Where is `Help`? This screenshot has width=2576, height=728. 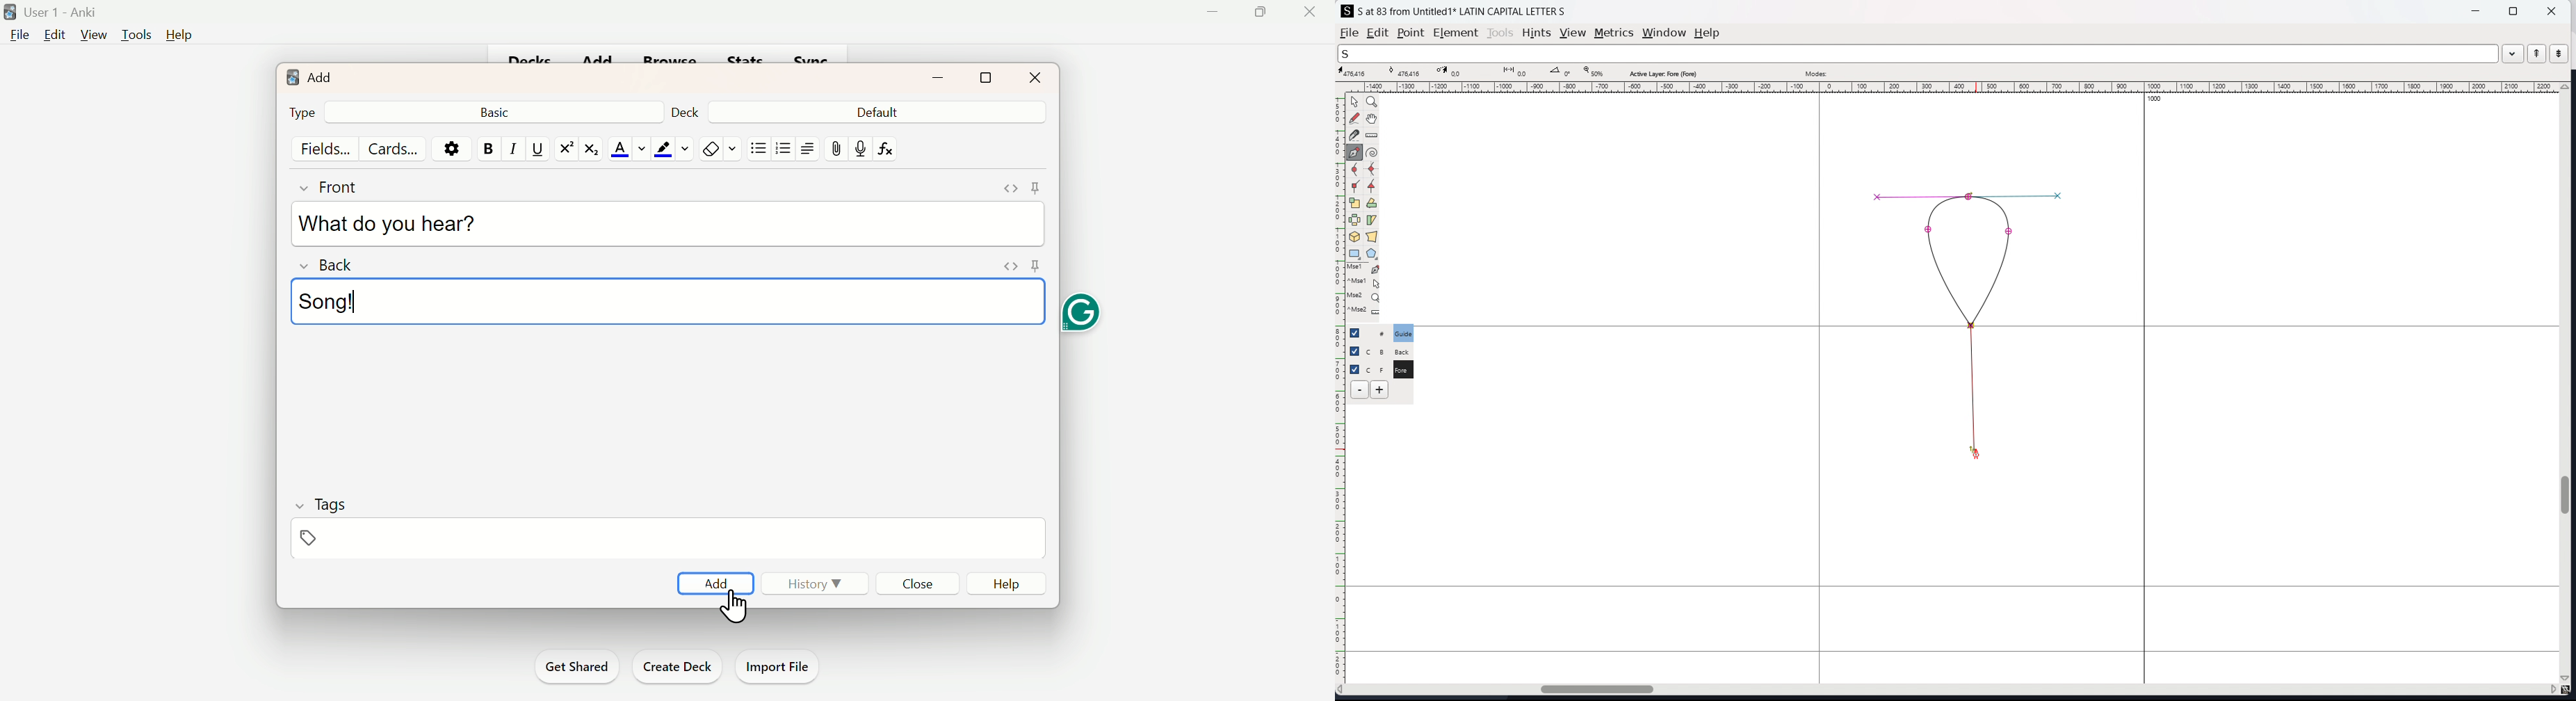
Help is located at coordinates (1009, 582).